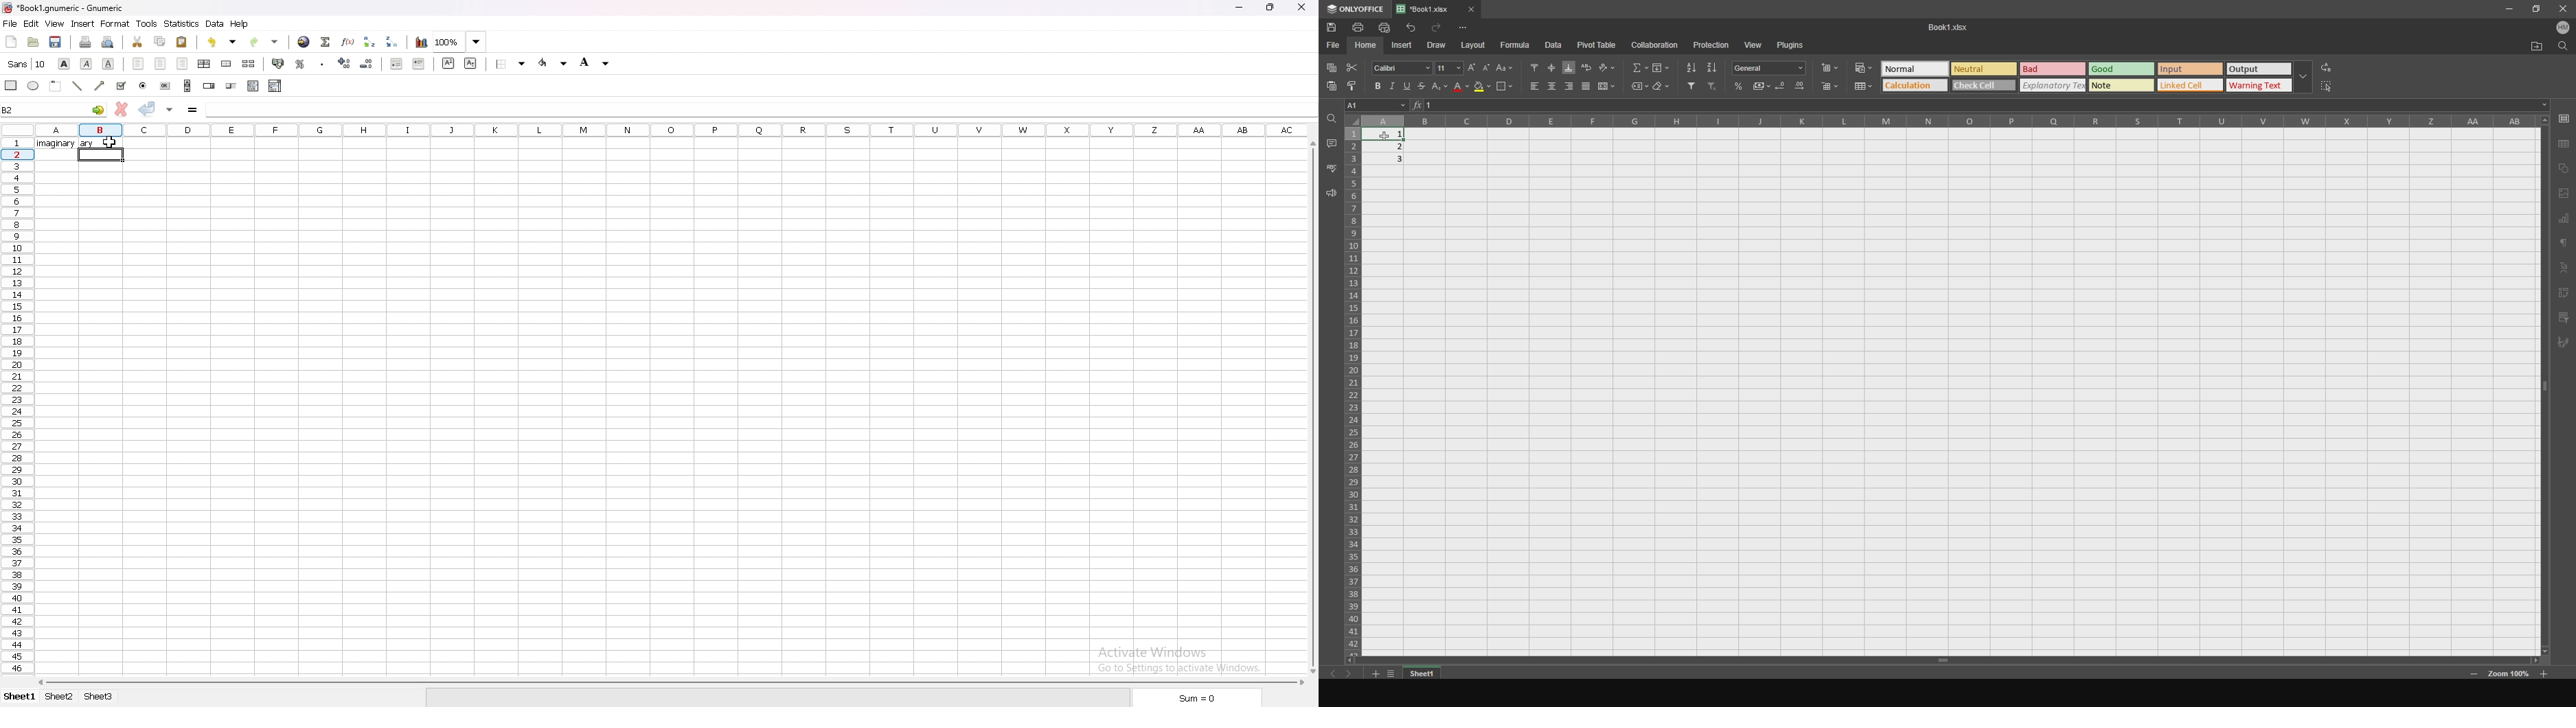  What do you see at coordinates (1376, 85) in the screenshot?
I see `bold` at bounding box center [1376, 85].